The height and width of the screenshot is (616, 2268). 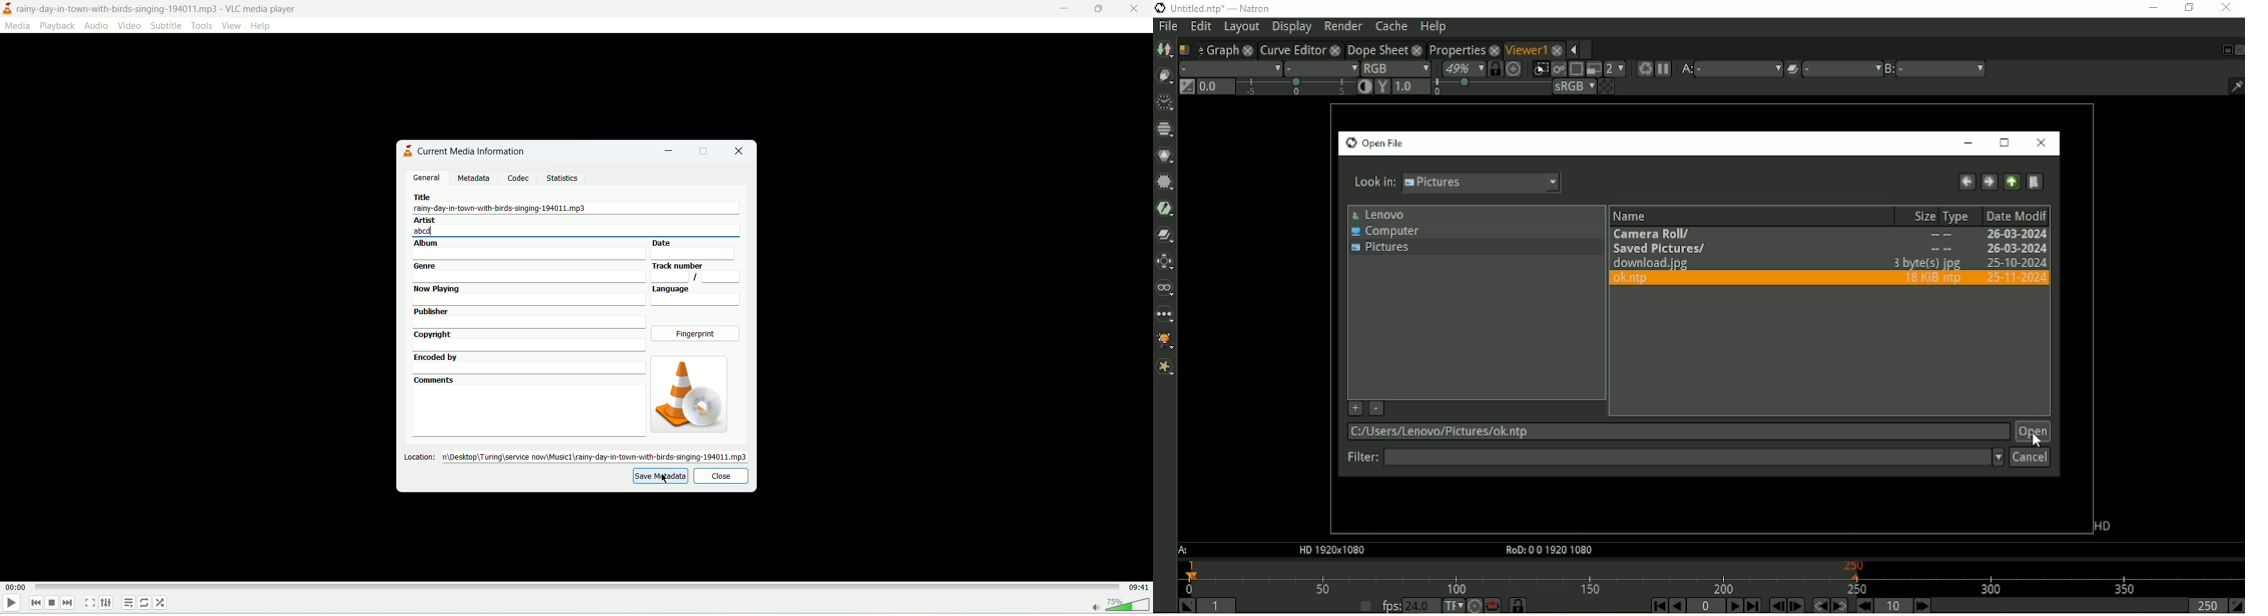 I want to click on close, so click(x=720, y=476).